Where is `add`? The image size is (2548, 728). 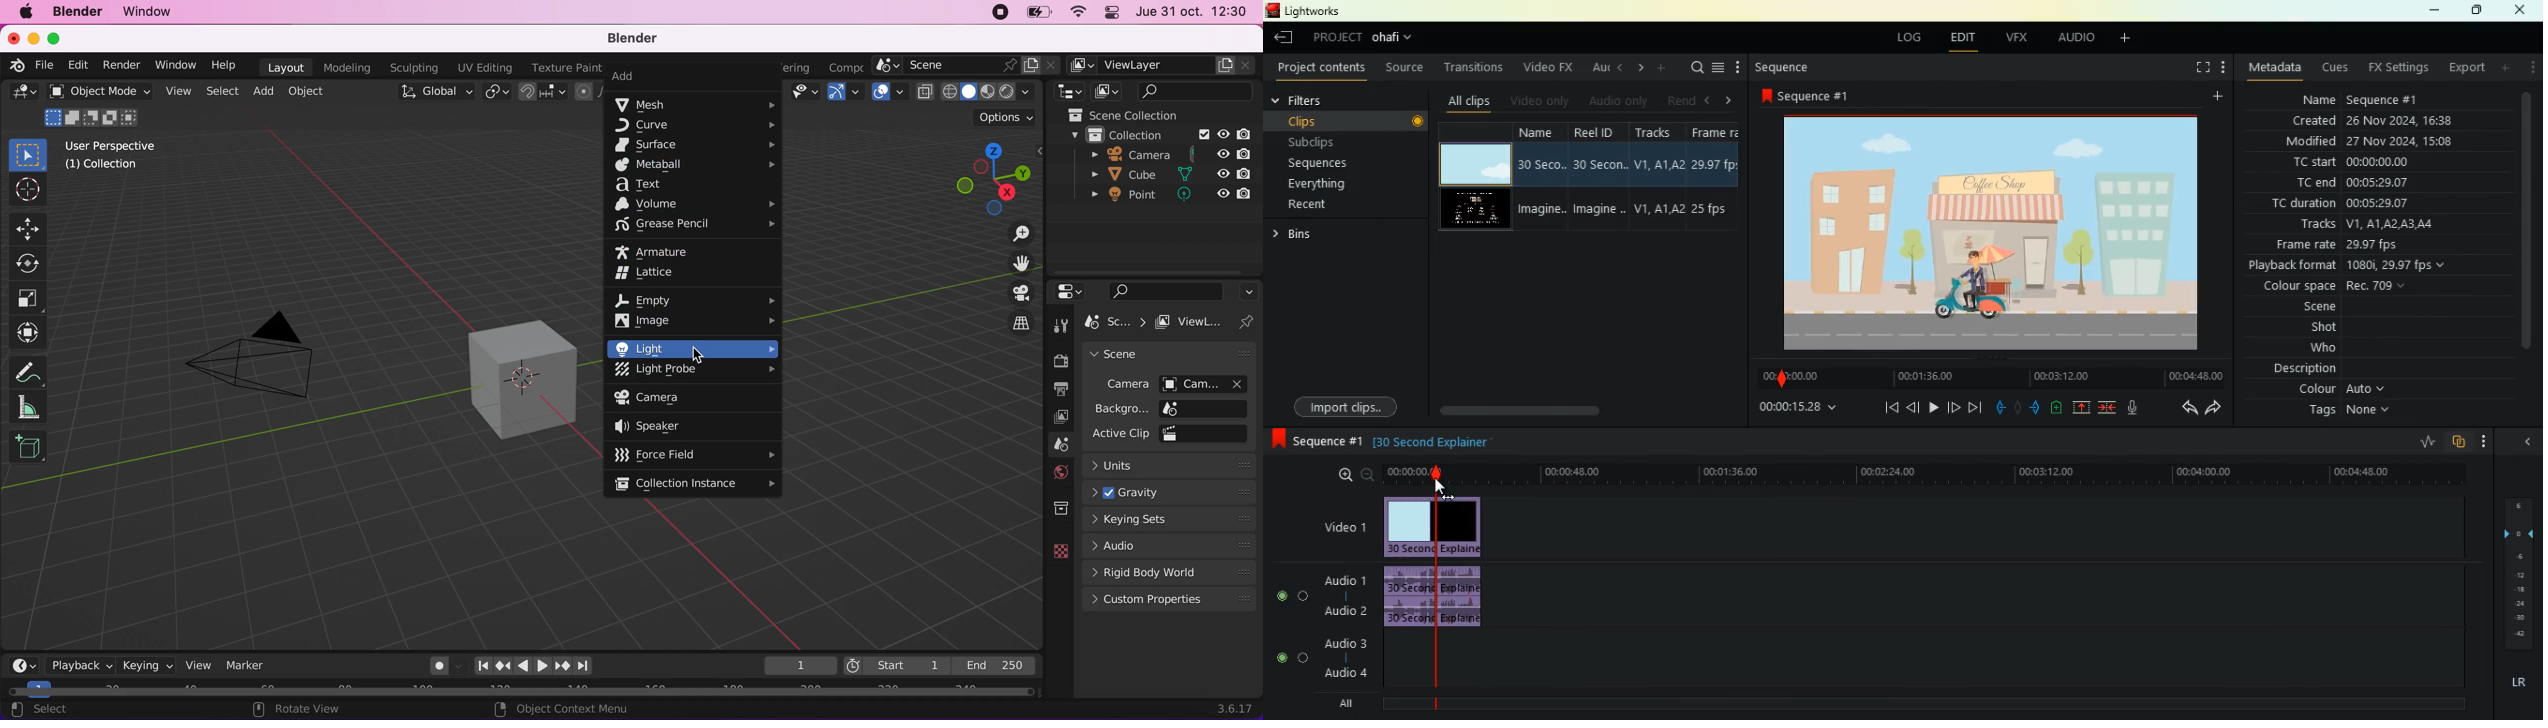
add is located at coordinates (2502, 67).